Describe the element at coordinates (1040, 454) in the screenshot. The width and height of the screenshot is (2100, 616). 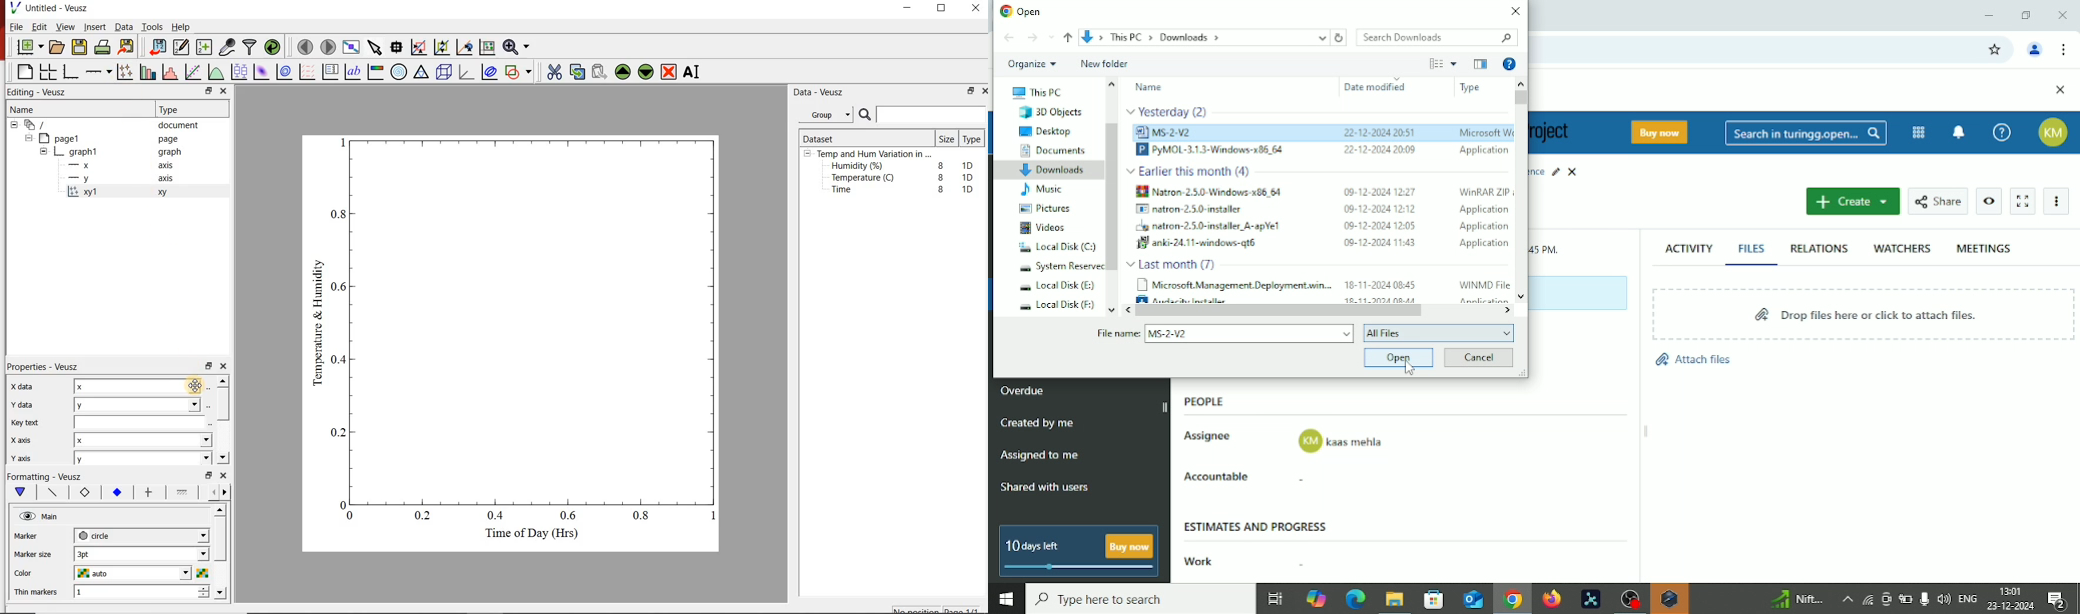
I see `Assigned to me` at that location.